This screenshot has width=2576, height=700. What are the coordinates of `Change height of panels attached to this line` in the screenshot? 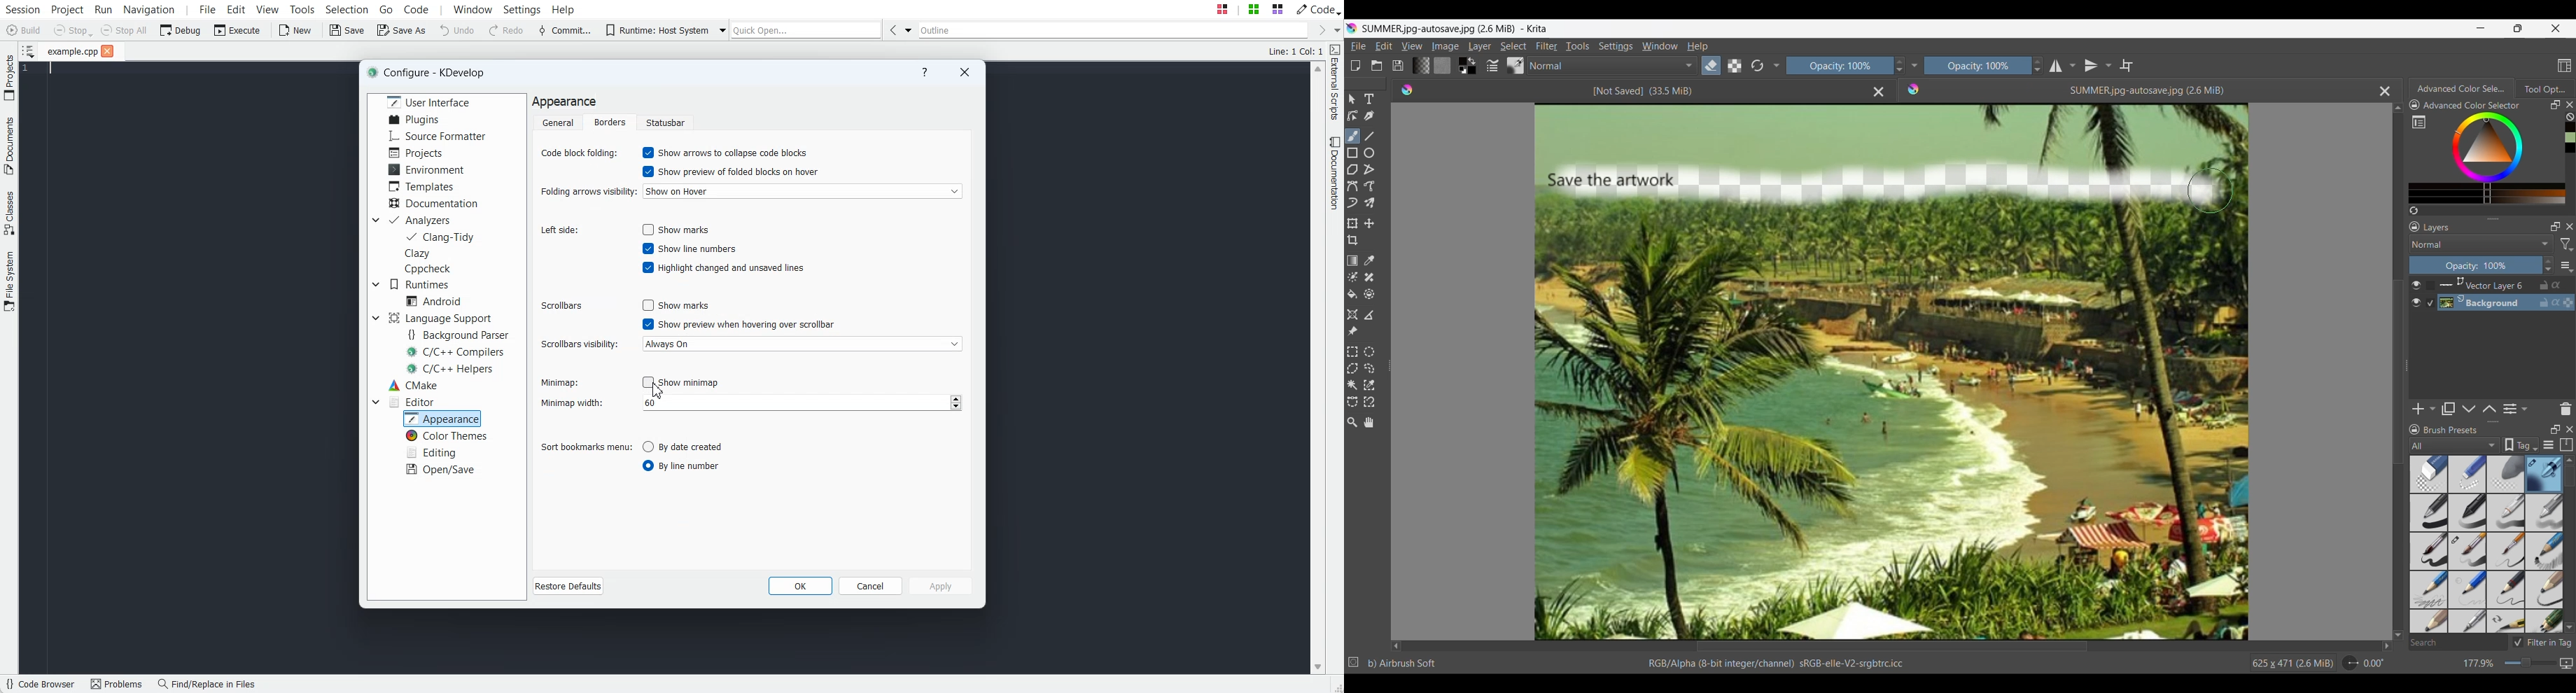 It's located at (2492, 218).